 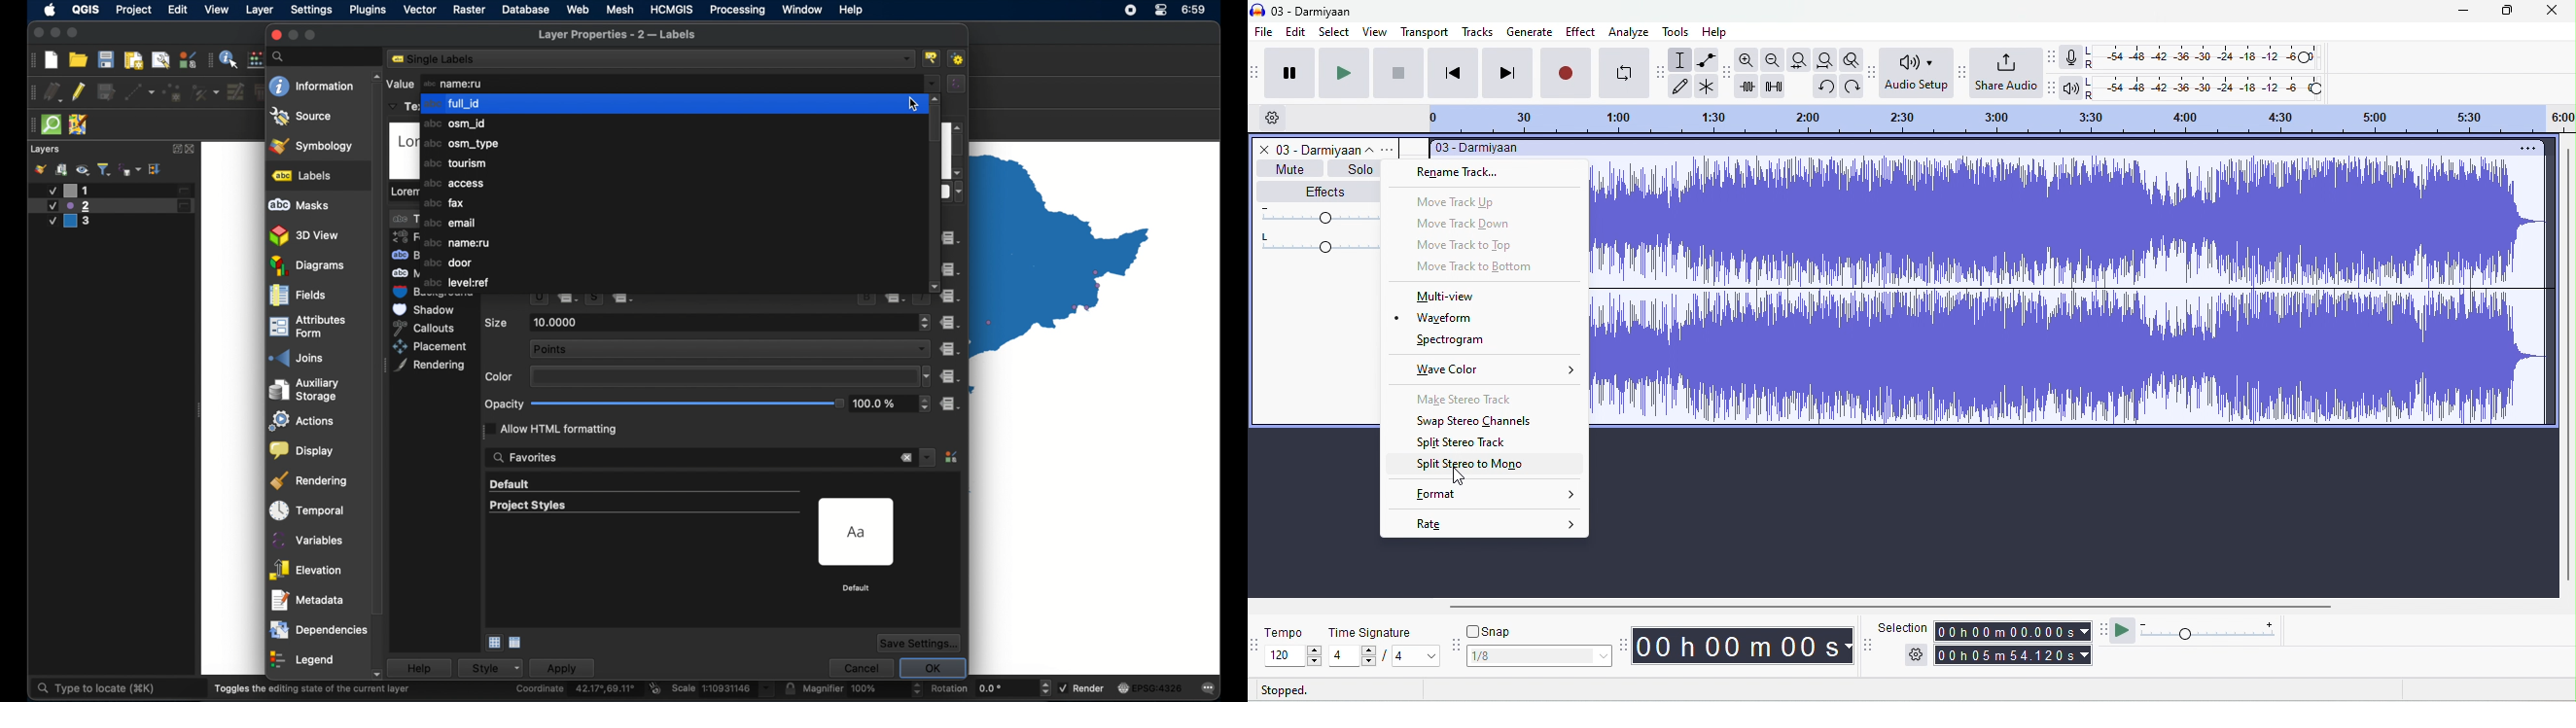 I want to click on spectrogram, so click(x=1453, y=339).